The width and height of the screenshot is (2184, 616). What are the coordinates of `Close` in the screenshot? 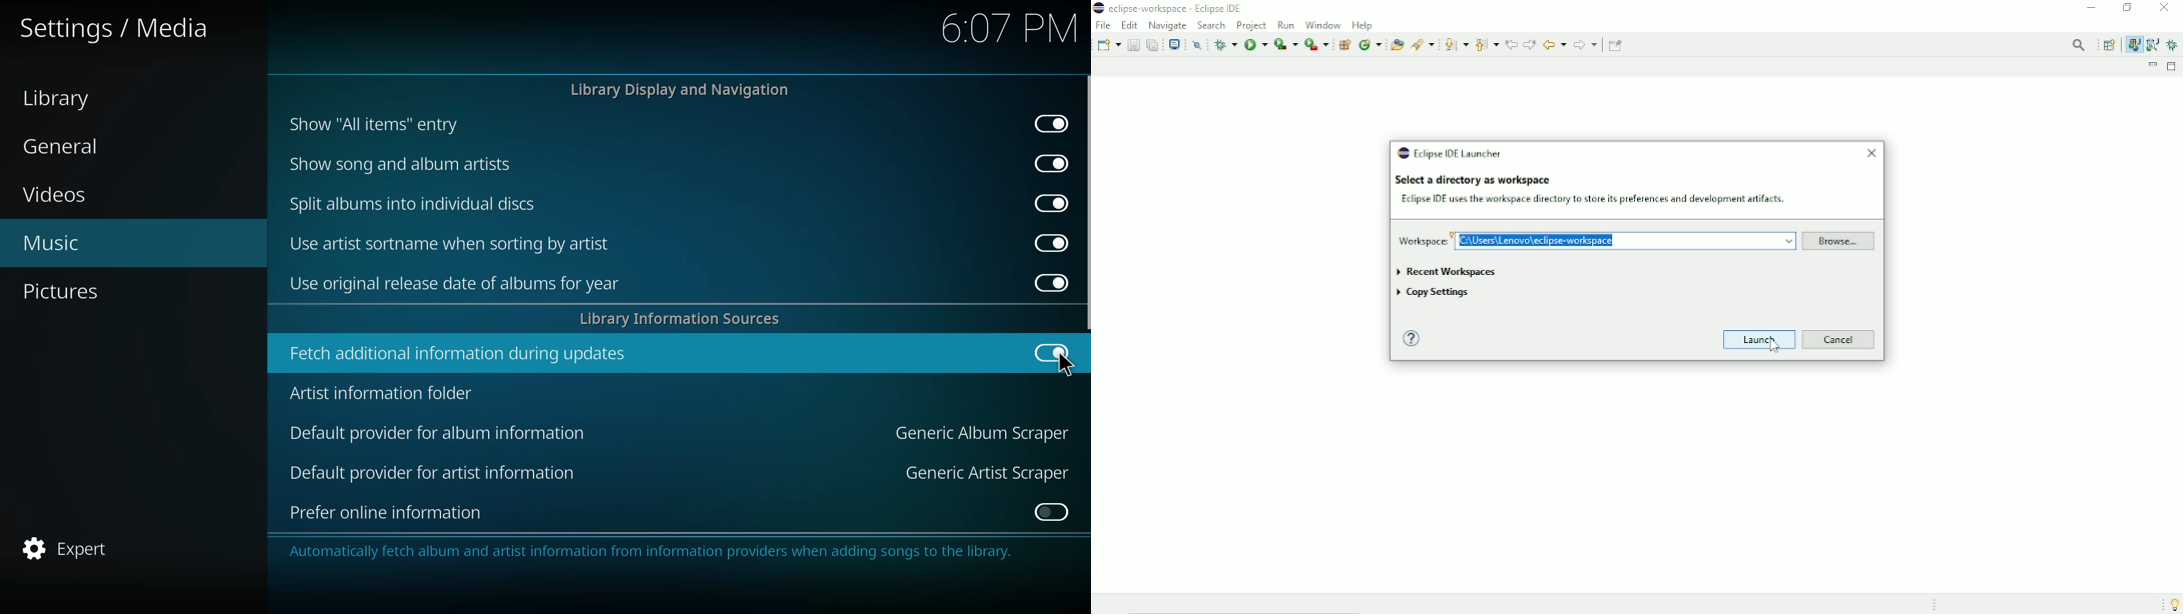 It's located at (2165, 9).